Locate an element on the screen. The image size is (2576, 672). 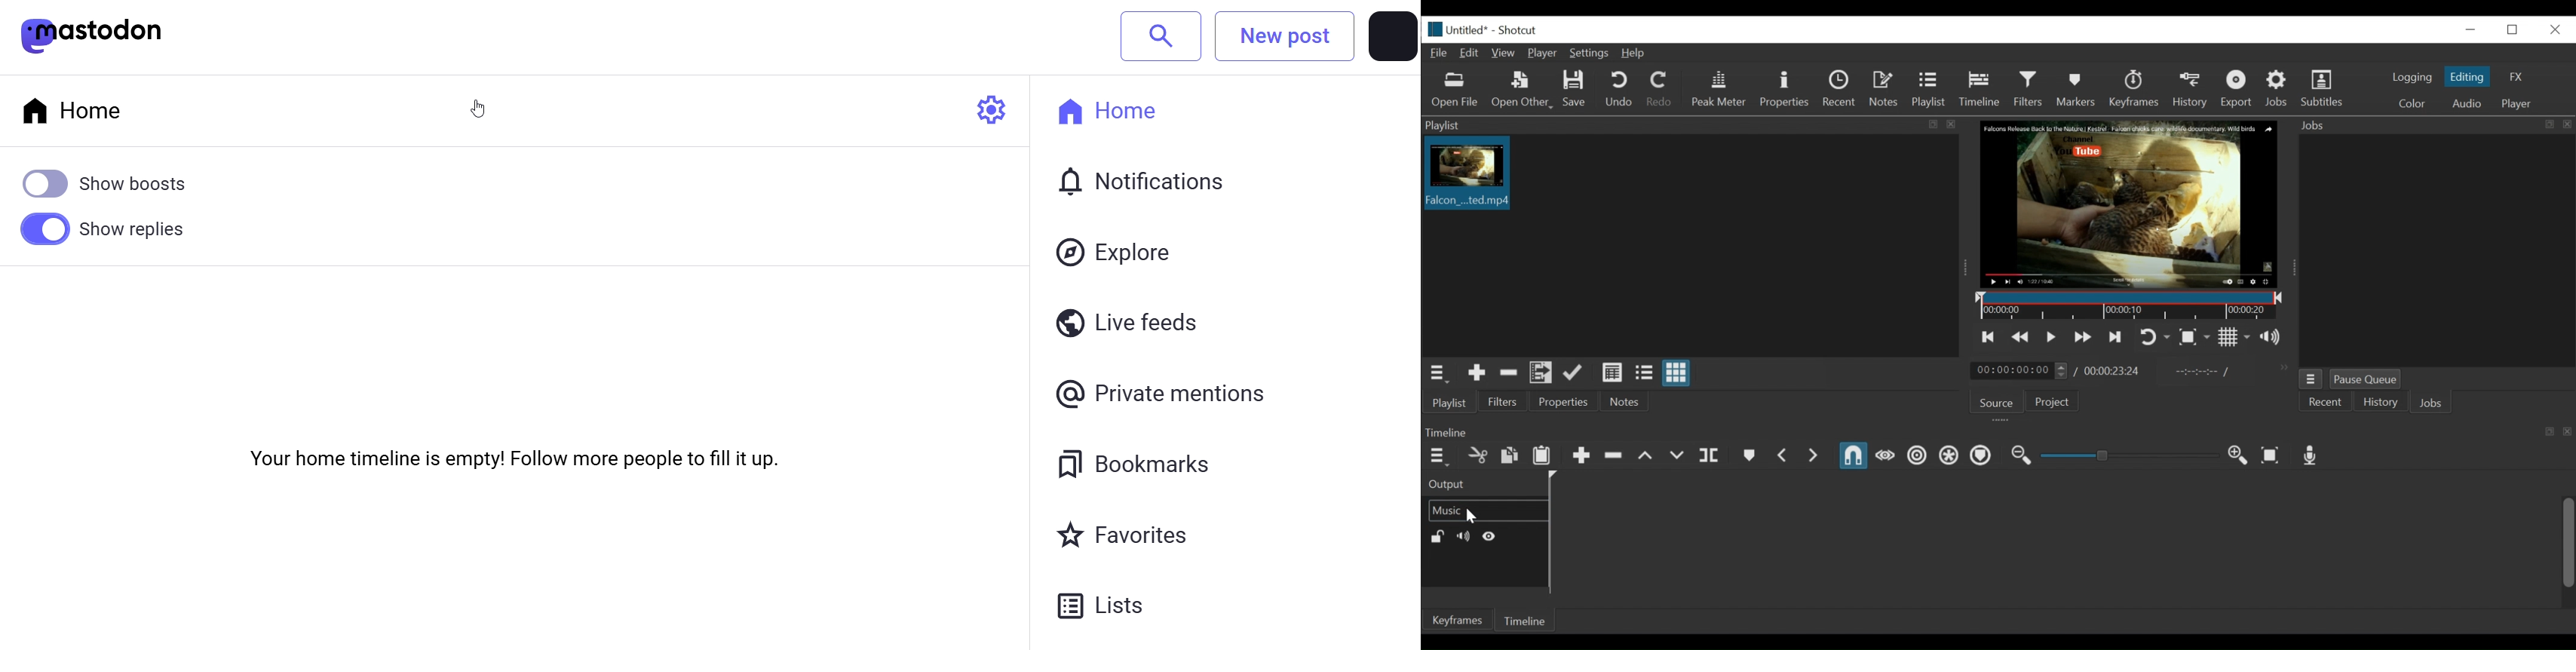
Redo is located at coordinates (1658, 88).